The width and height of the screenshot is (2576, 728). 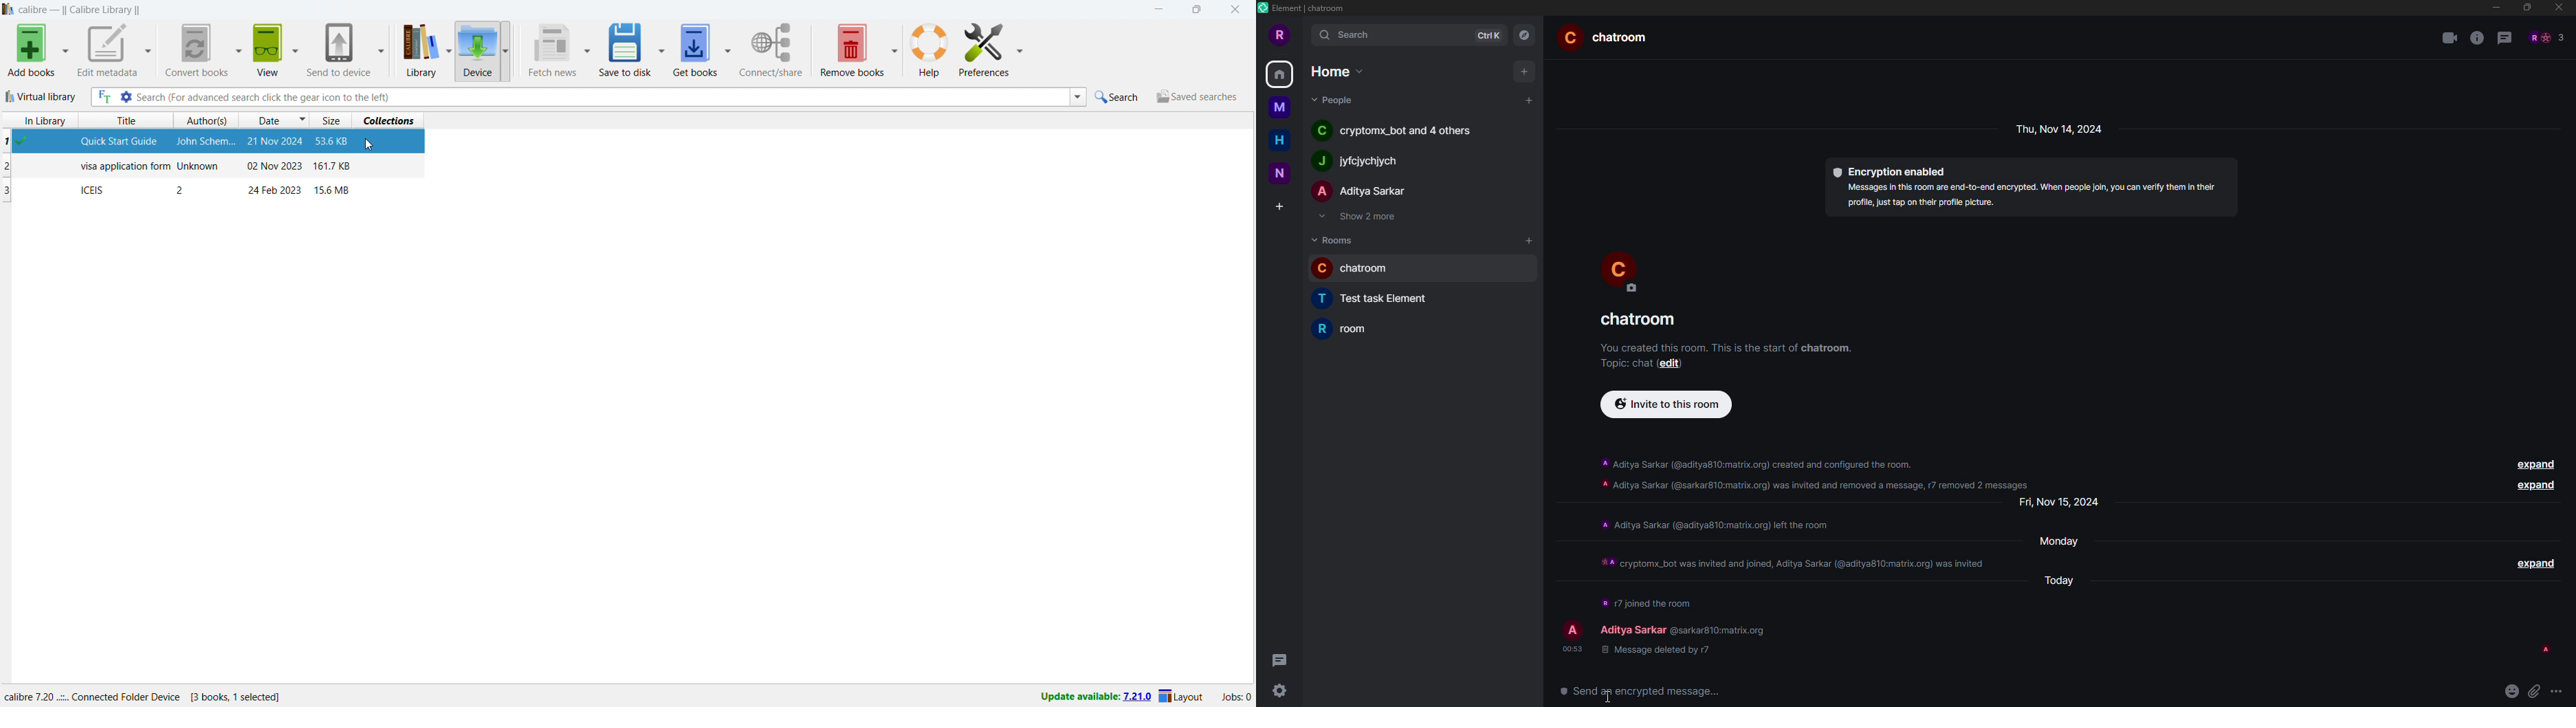 What do you see at coordinates (2558, 7) in the screenshot?
I see `close` at bounding box center [2558, 7].